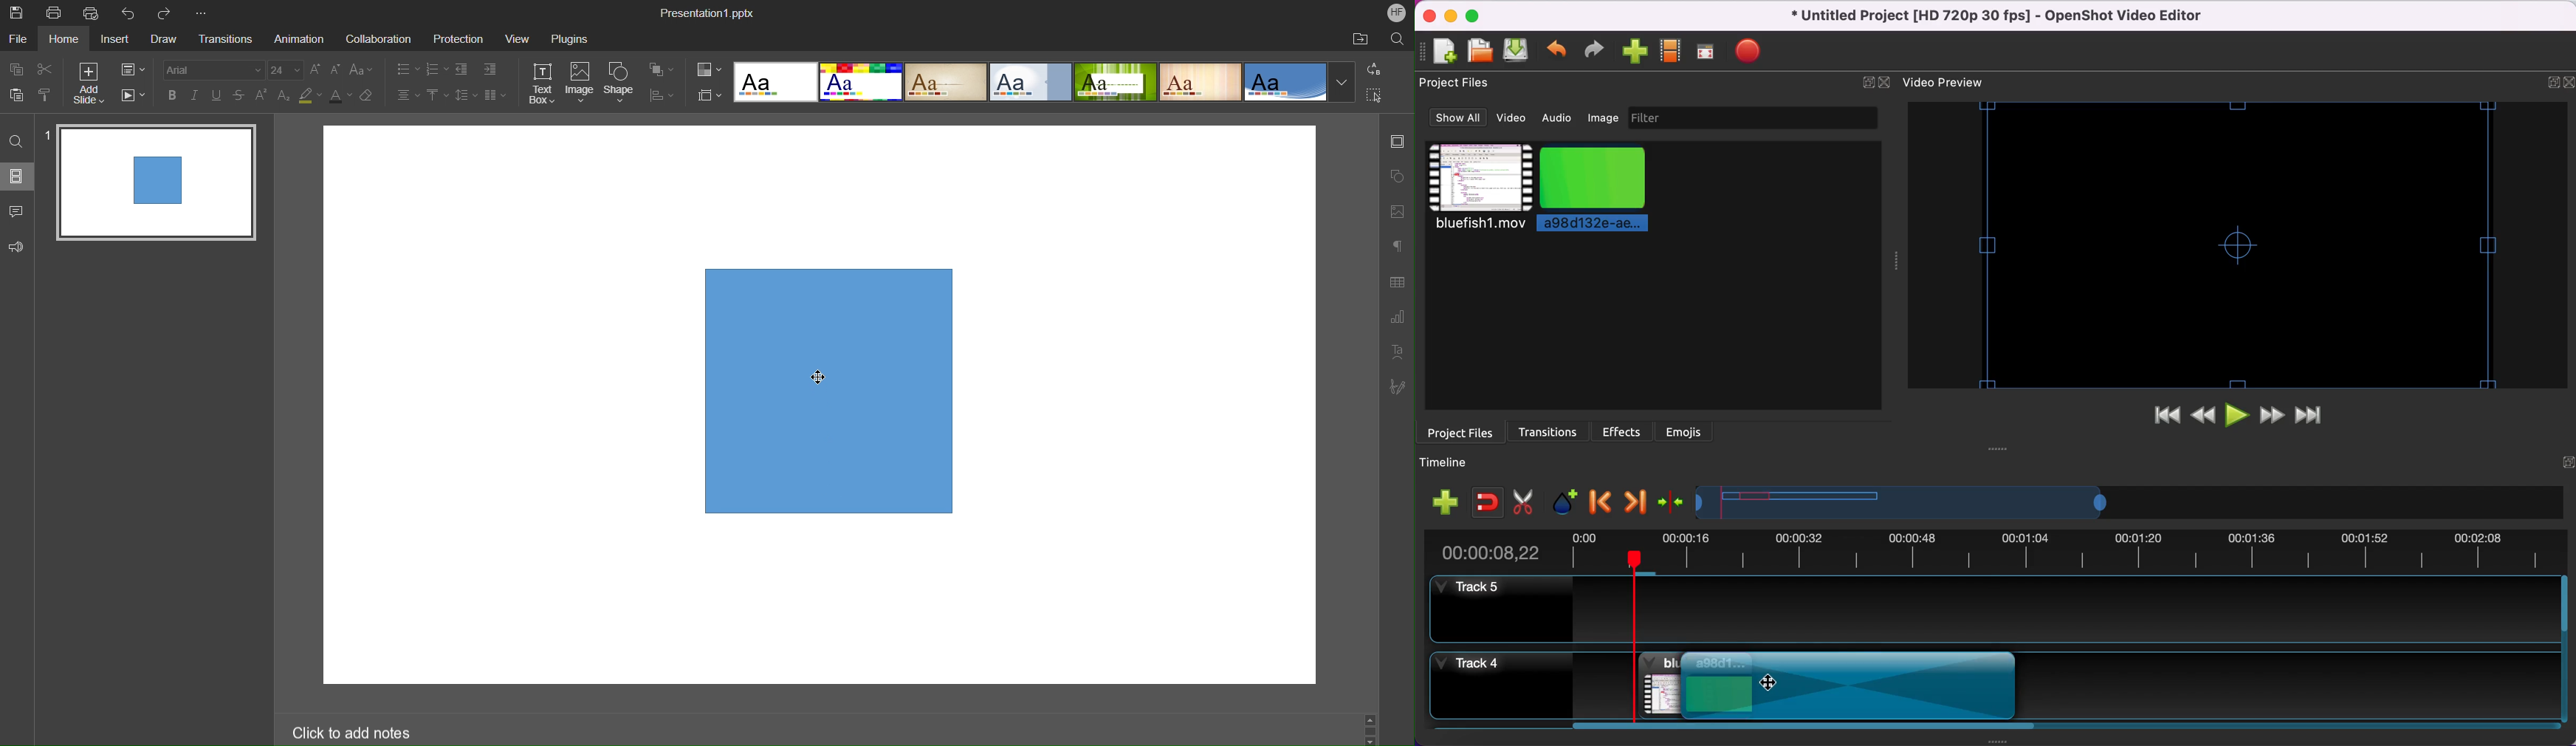 Image resolution: width=2576 pixels, height=756 pixels. I want to click on Collaboration, so click(376, 36).